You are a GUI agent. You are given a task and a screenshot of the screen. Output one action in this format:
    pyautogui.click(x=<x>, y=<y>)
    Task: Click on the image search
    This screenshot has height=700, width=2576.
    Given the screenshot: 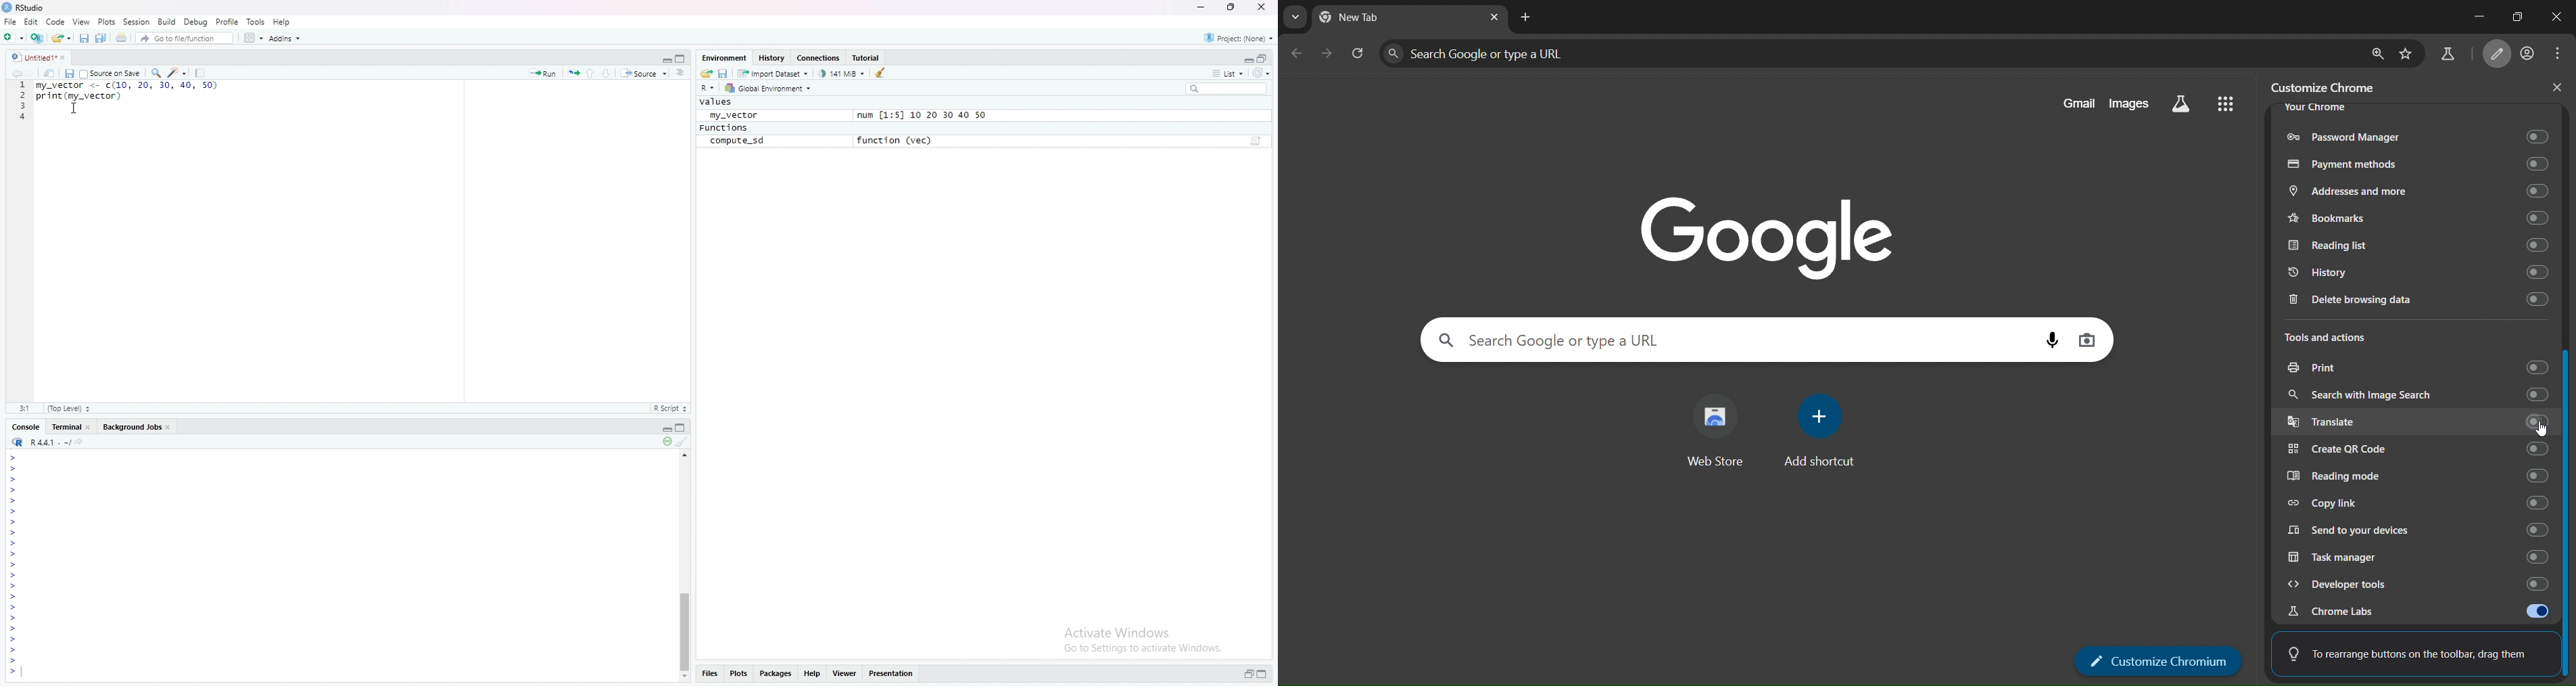 What is the action you would take?
    pyautogui.click(x=2088, y=340)
    